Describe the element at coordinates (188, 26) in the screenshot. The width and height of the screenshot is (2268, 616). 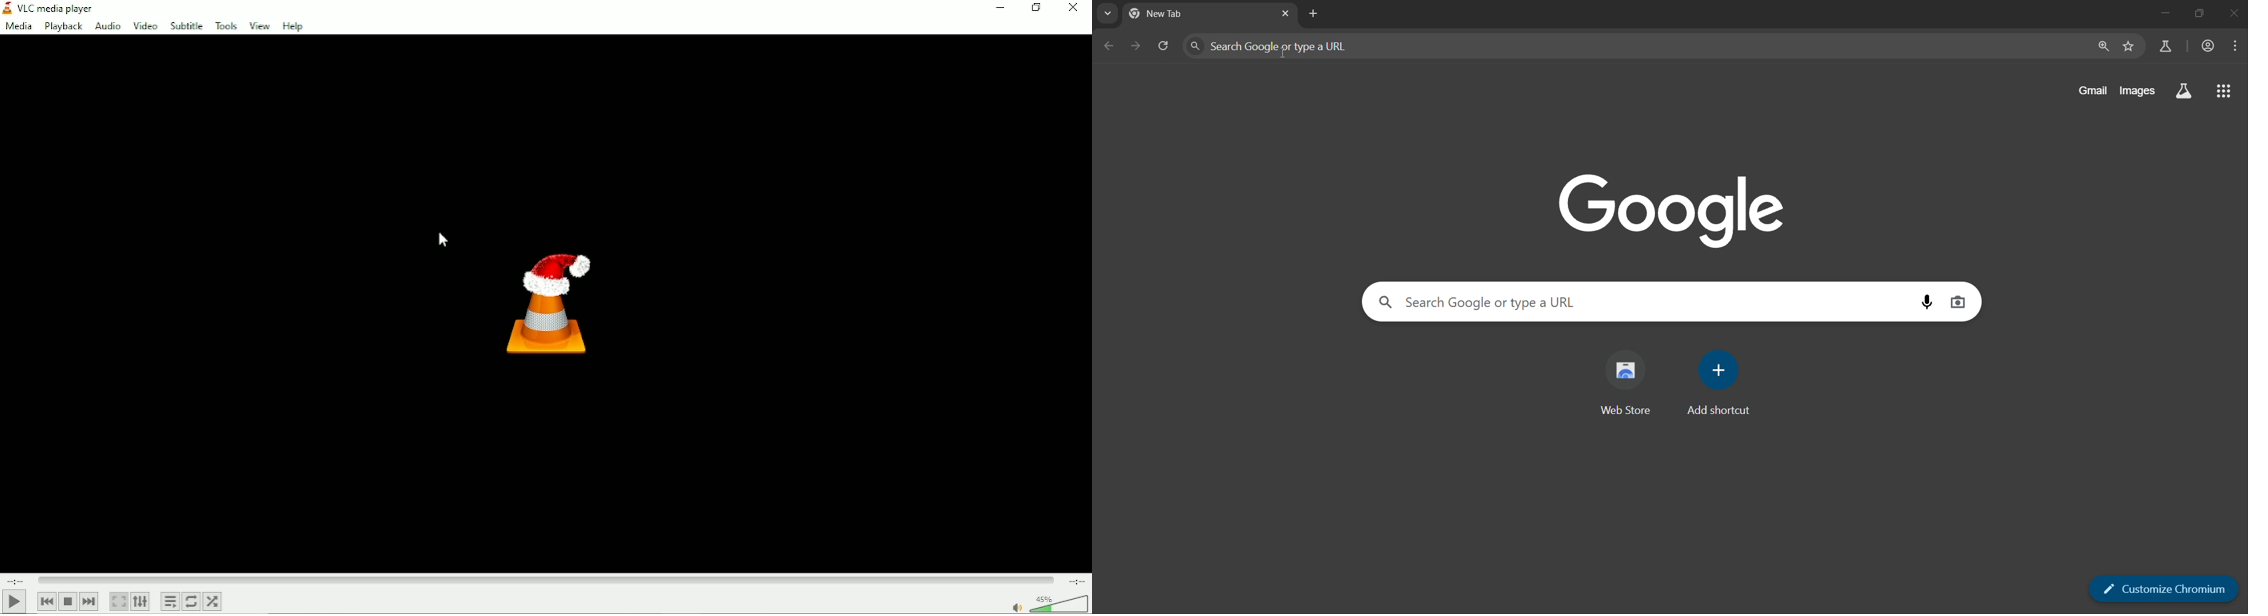
I see `Subtitle` at that location.